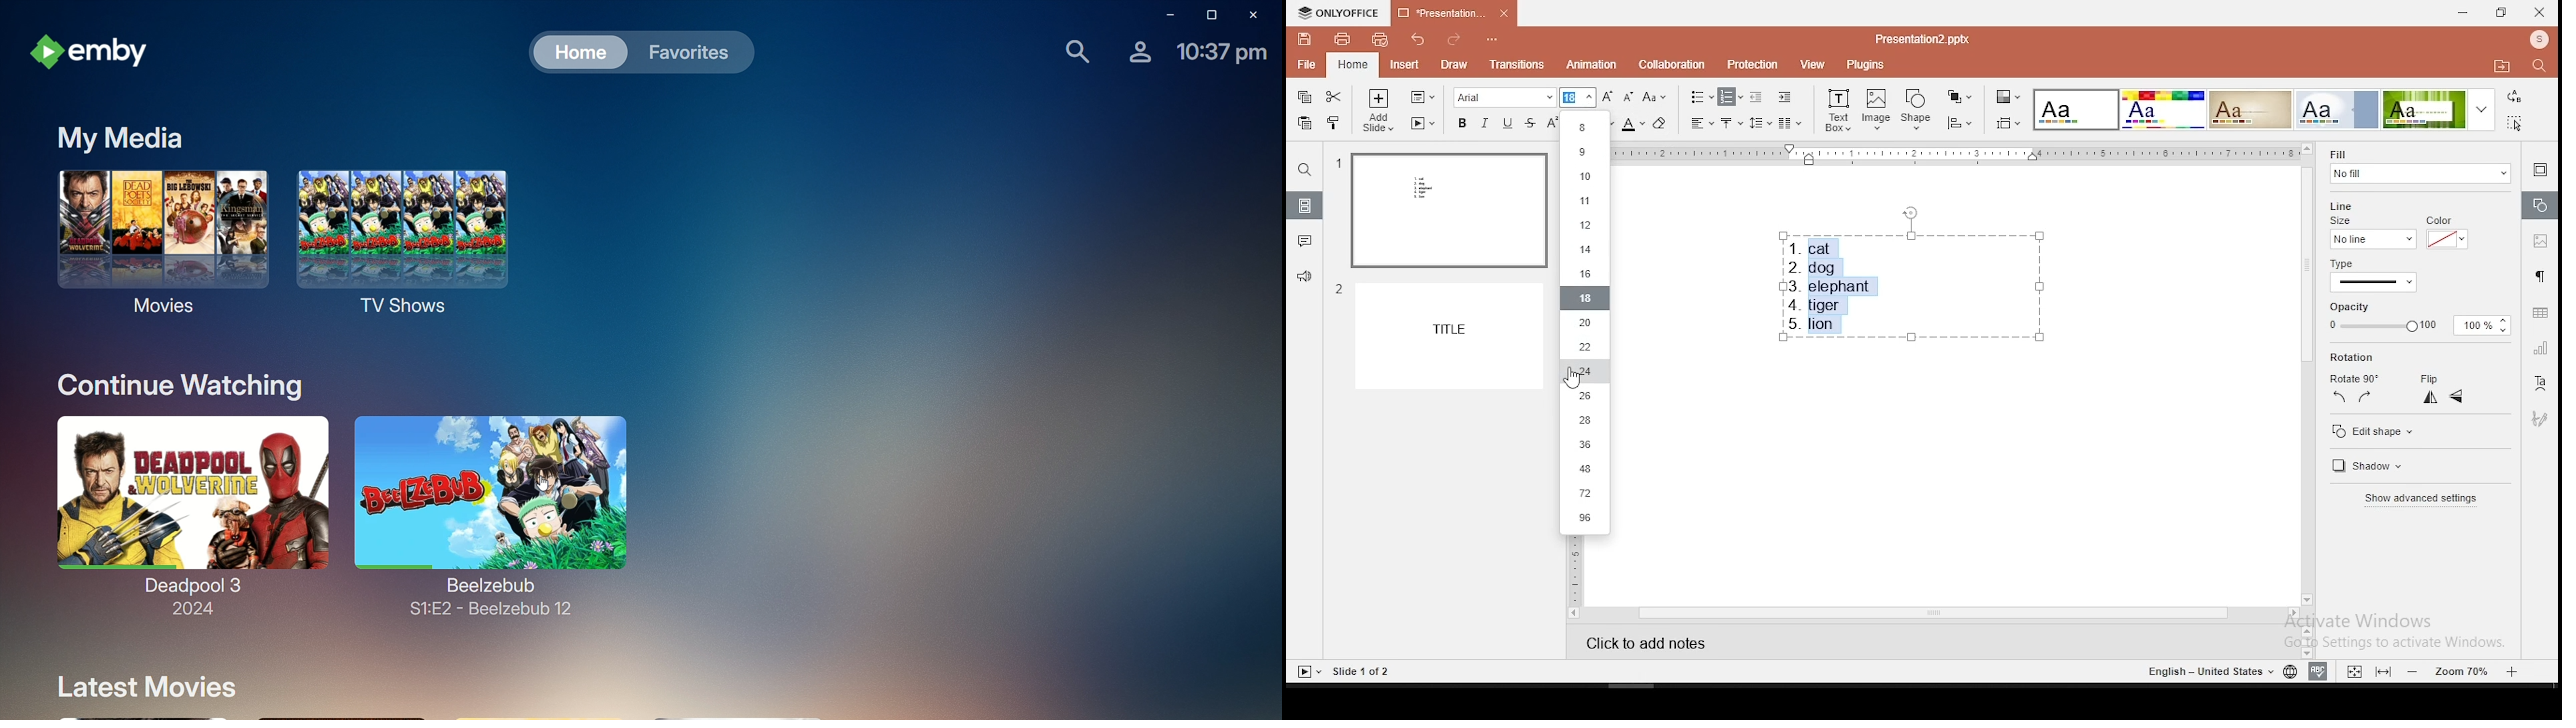 The height and width of the screenshot is (728, 2576). What do you see at coordinates (1304, 123) in the screenshot?
I see `paste` at bounding box center [1304, 123].